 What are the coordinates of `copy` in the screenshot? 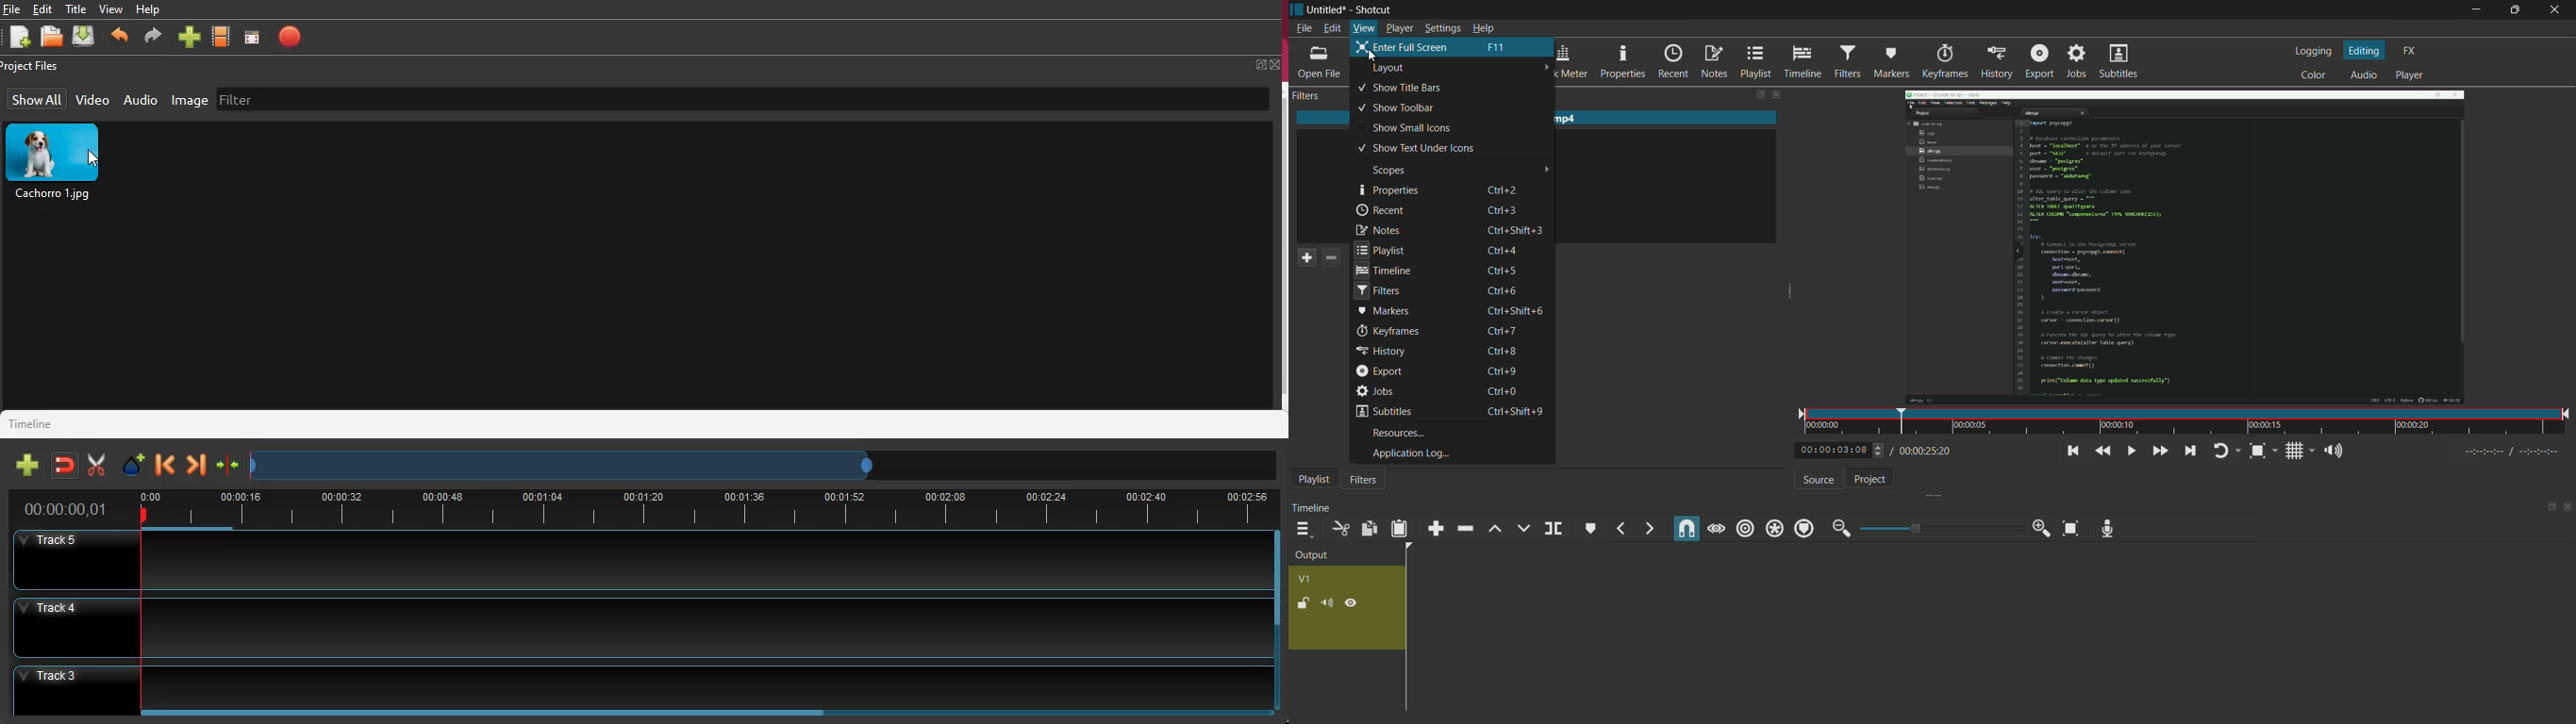 It's located at (1368, 529).